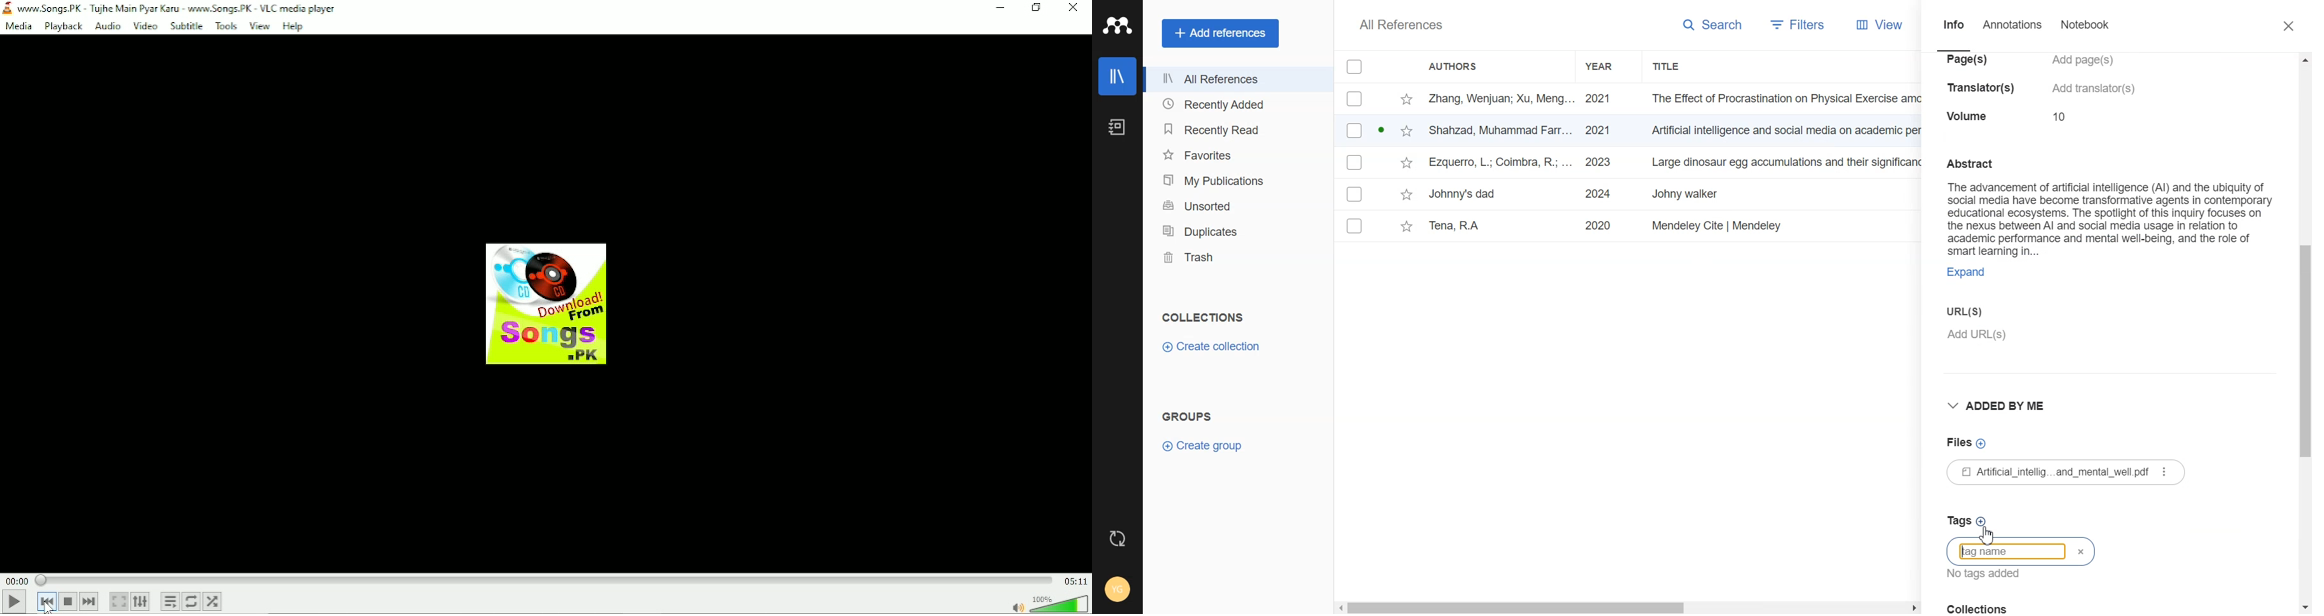  What do you see at coordinates (1965, 443) in the screenshot?
I see `Files` at bounding box center [1965, 443].